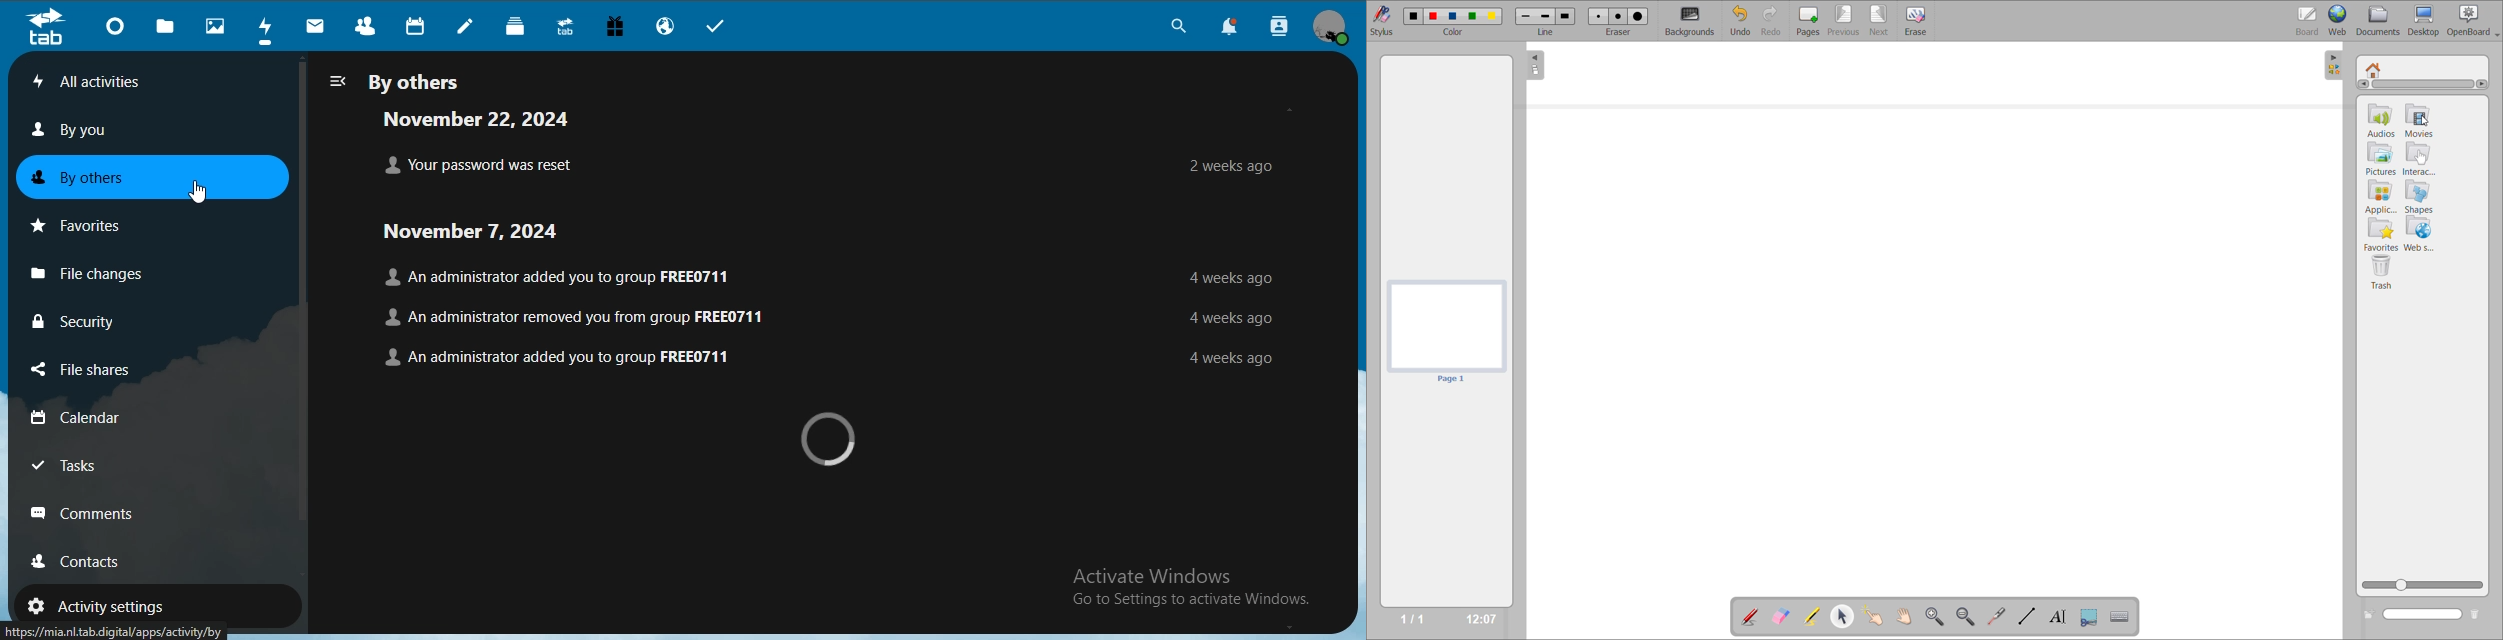 The image size is (2520, 644). What do you see at coordinates (1191, 582) in the screenshot?
I see `Activate Windows
Go to Settings to activate Windows.` at bounding box center [1191, 582].